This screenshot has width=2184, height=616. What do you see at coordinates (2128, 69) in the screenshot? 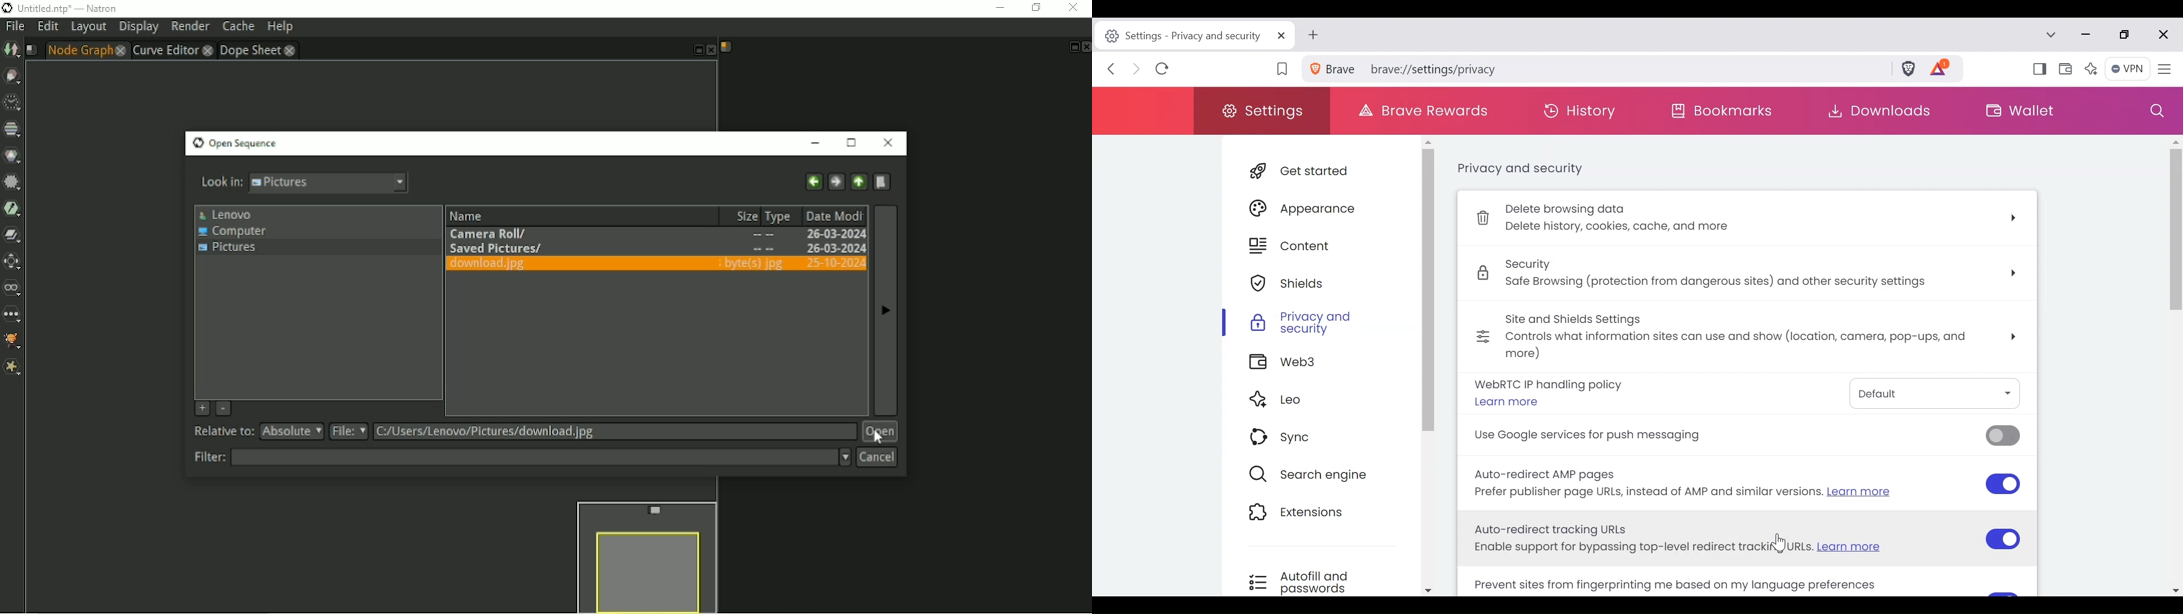
I see `VPN` at bounding box center [2128, 69].